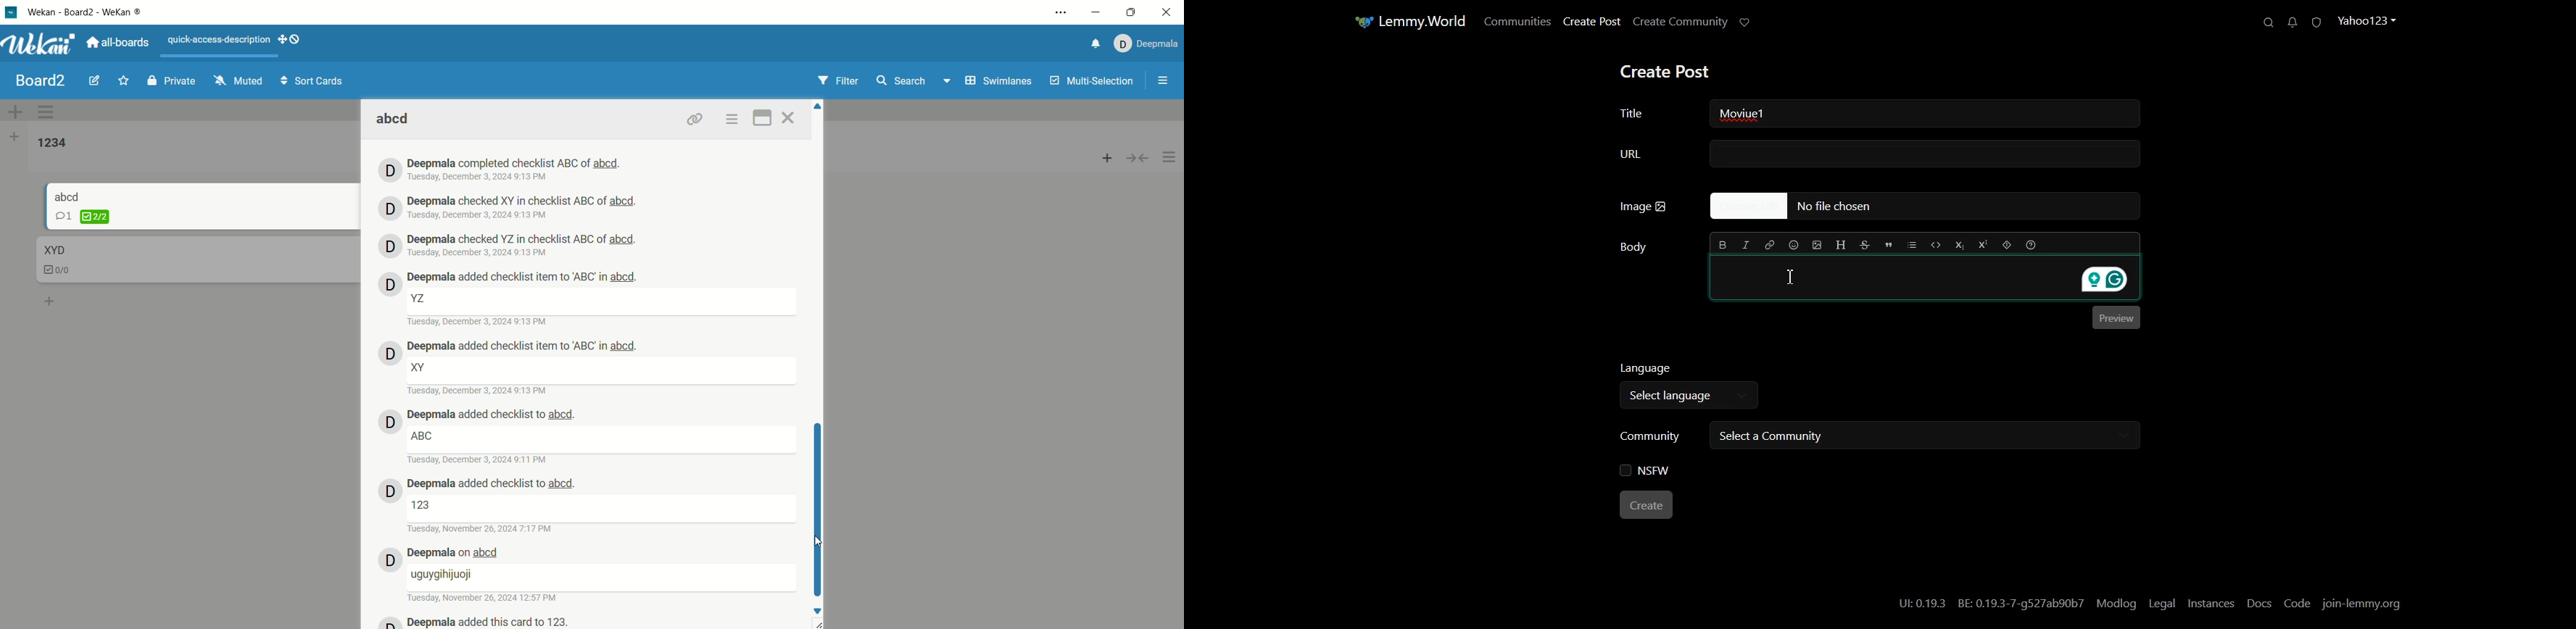  I want to click on Create Post, so click(1591, 22).